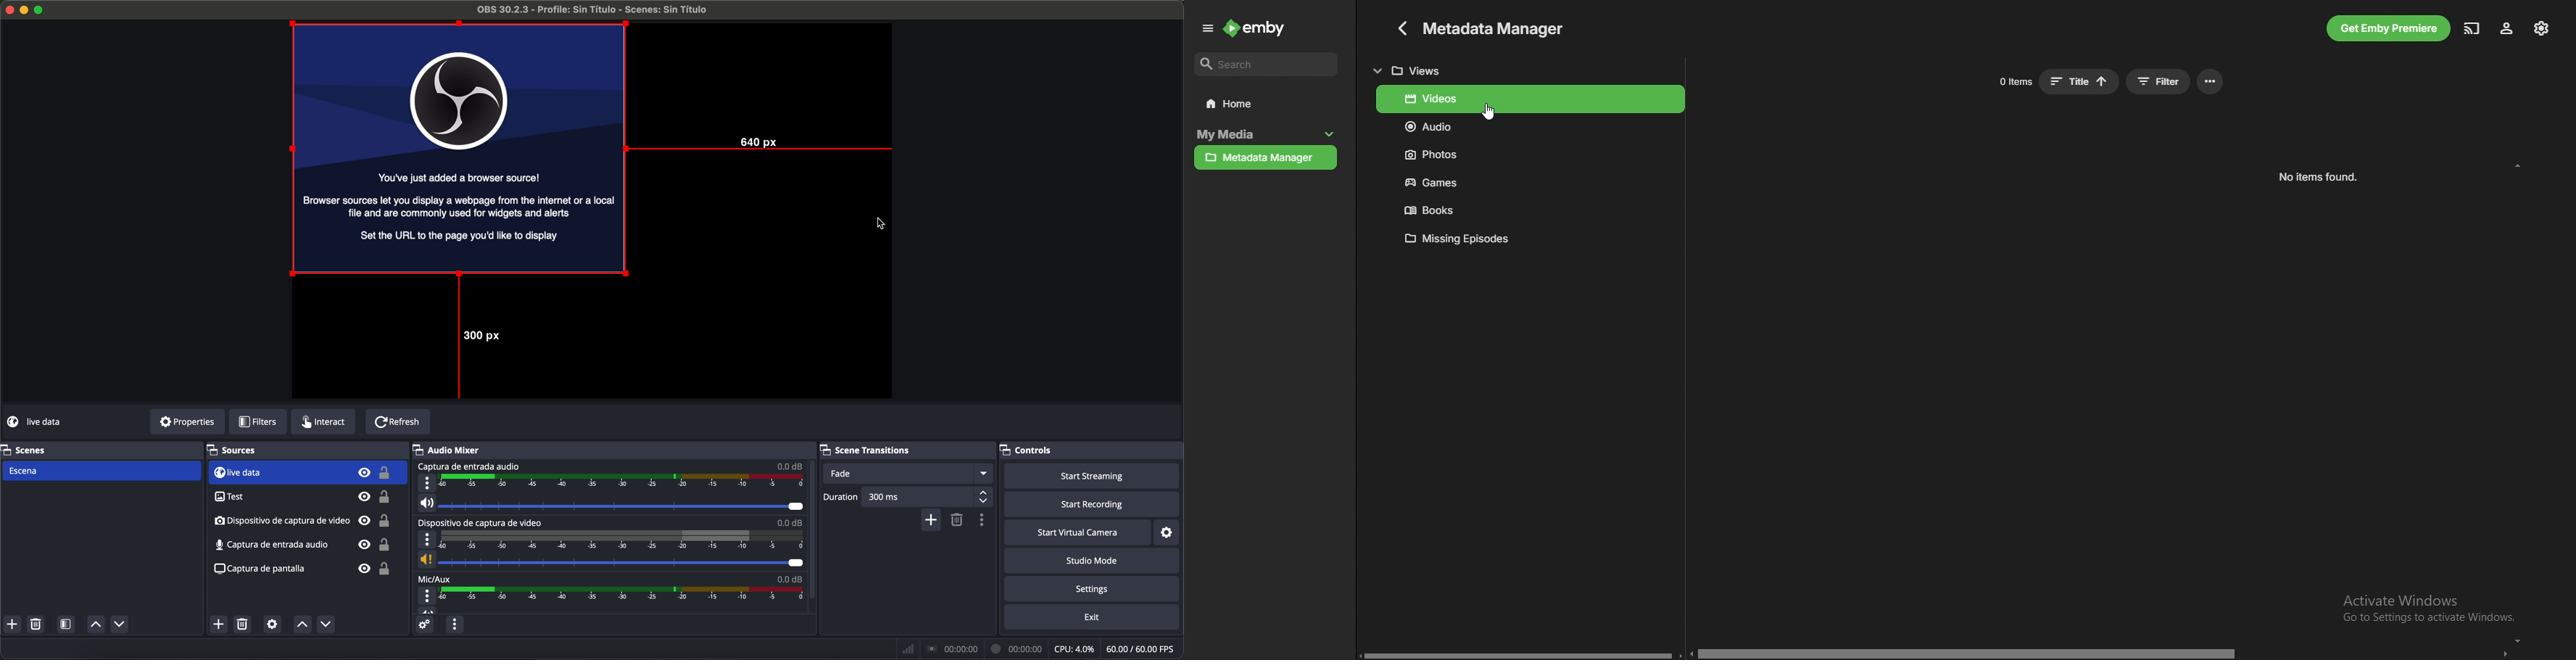 This screenshot has height=672, width=2576. What do you see at coordinates (425, 483) in the screenshot?
I see `more options` at bounding box center [425, 483].